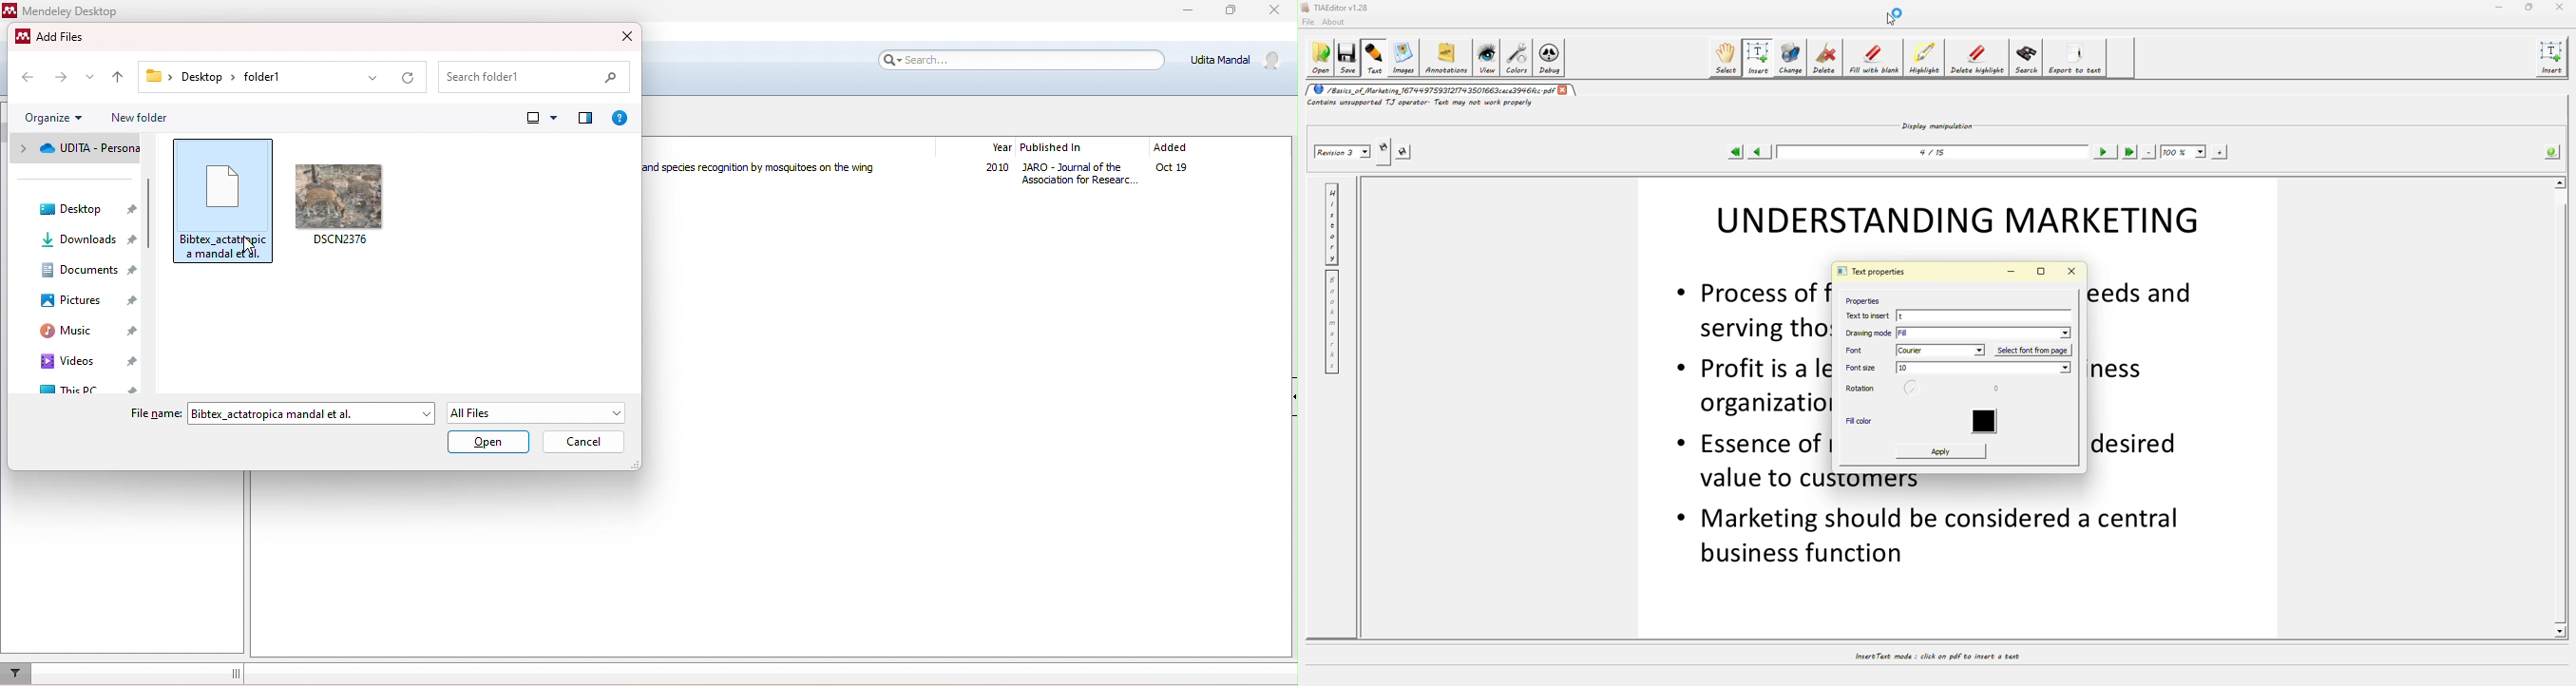  Describe the element at coordinates (1170, 148) in the screenshot. I see `added` at that location.